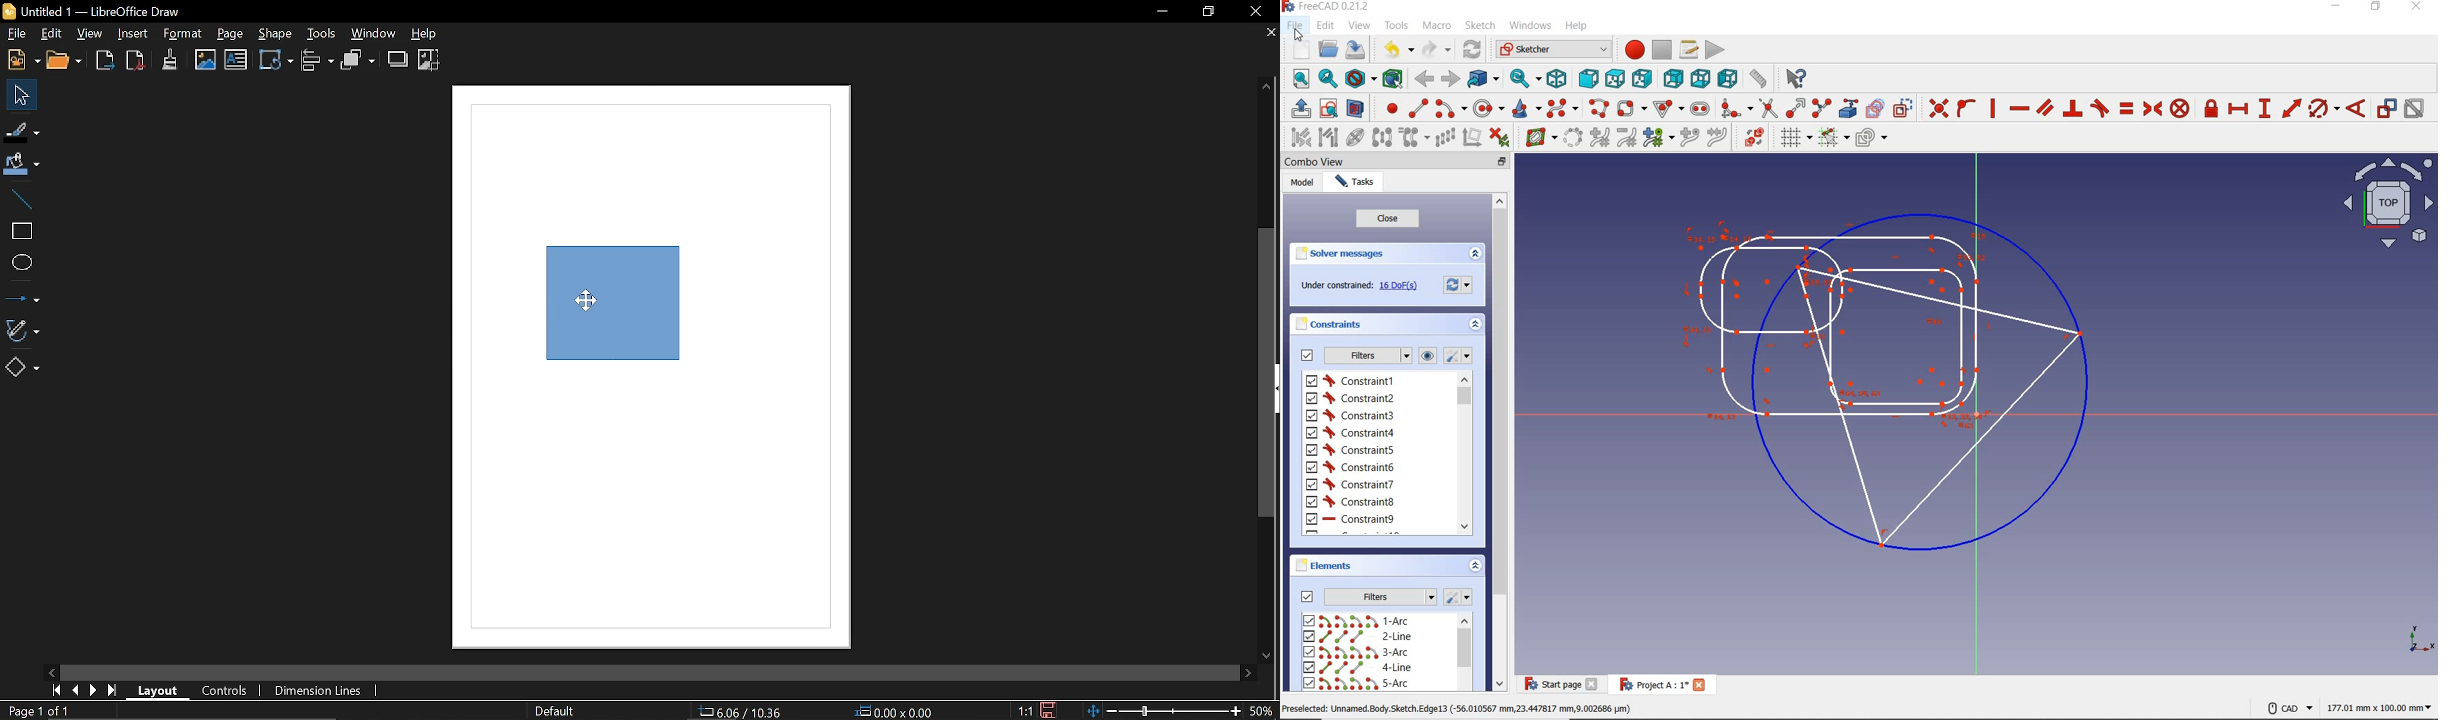 This screenshot has height=728, width=2464. I want to click on View, so click(90, 34).